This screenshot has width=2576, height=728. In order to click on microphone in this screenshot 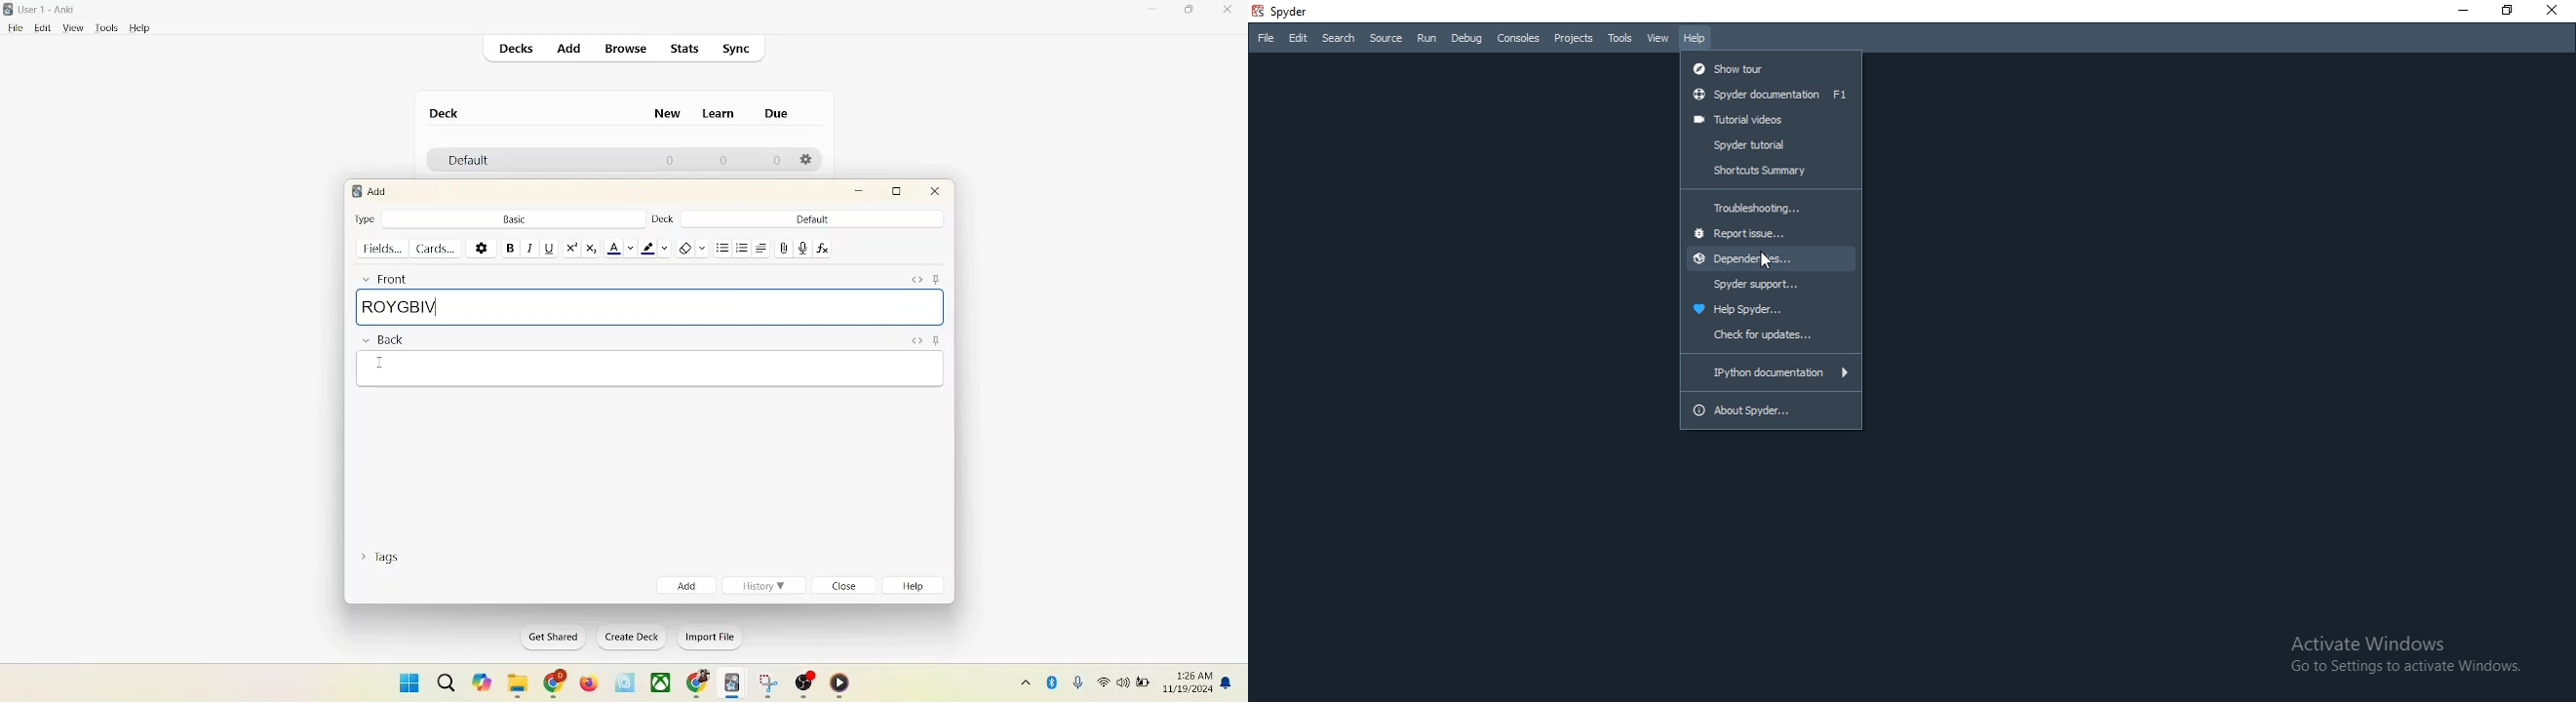, I will do `click(1074, 681)`.